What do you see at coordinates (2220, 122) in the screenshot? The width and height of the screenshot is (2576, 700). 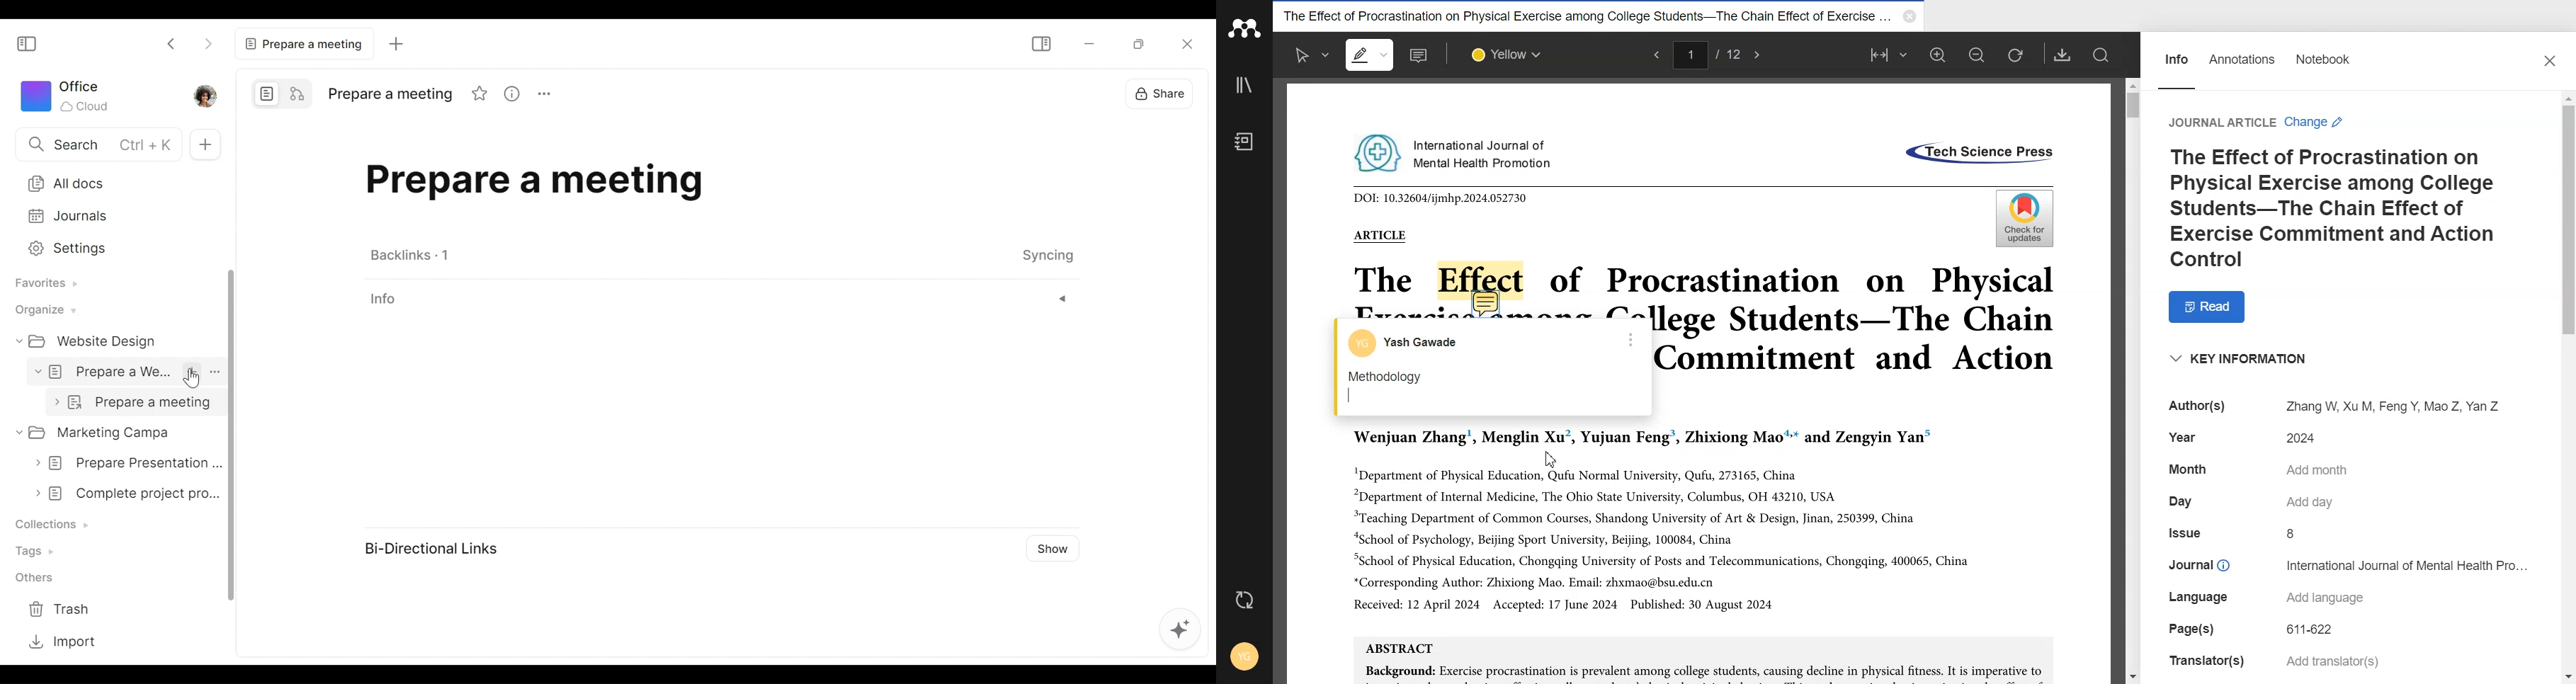 I see `Journal Article` at bounding box center [2220, 122].